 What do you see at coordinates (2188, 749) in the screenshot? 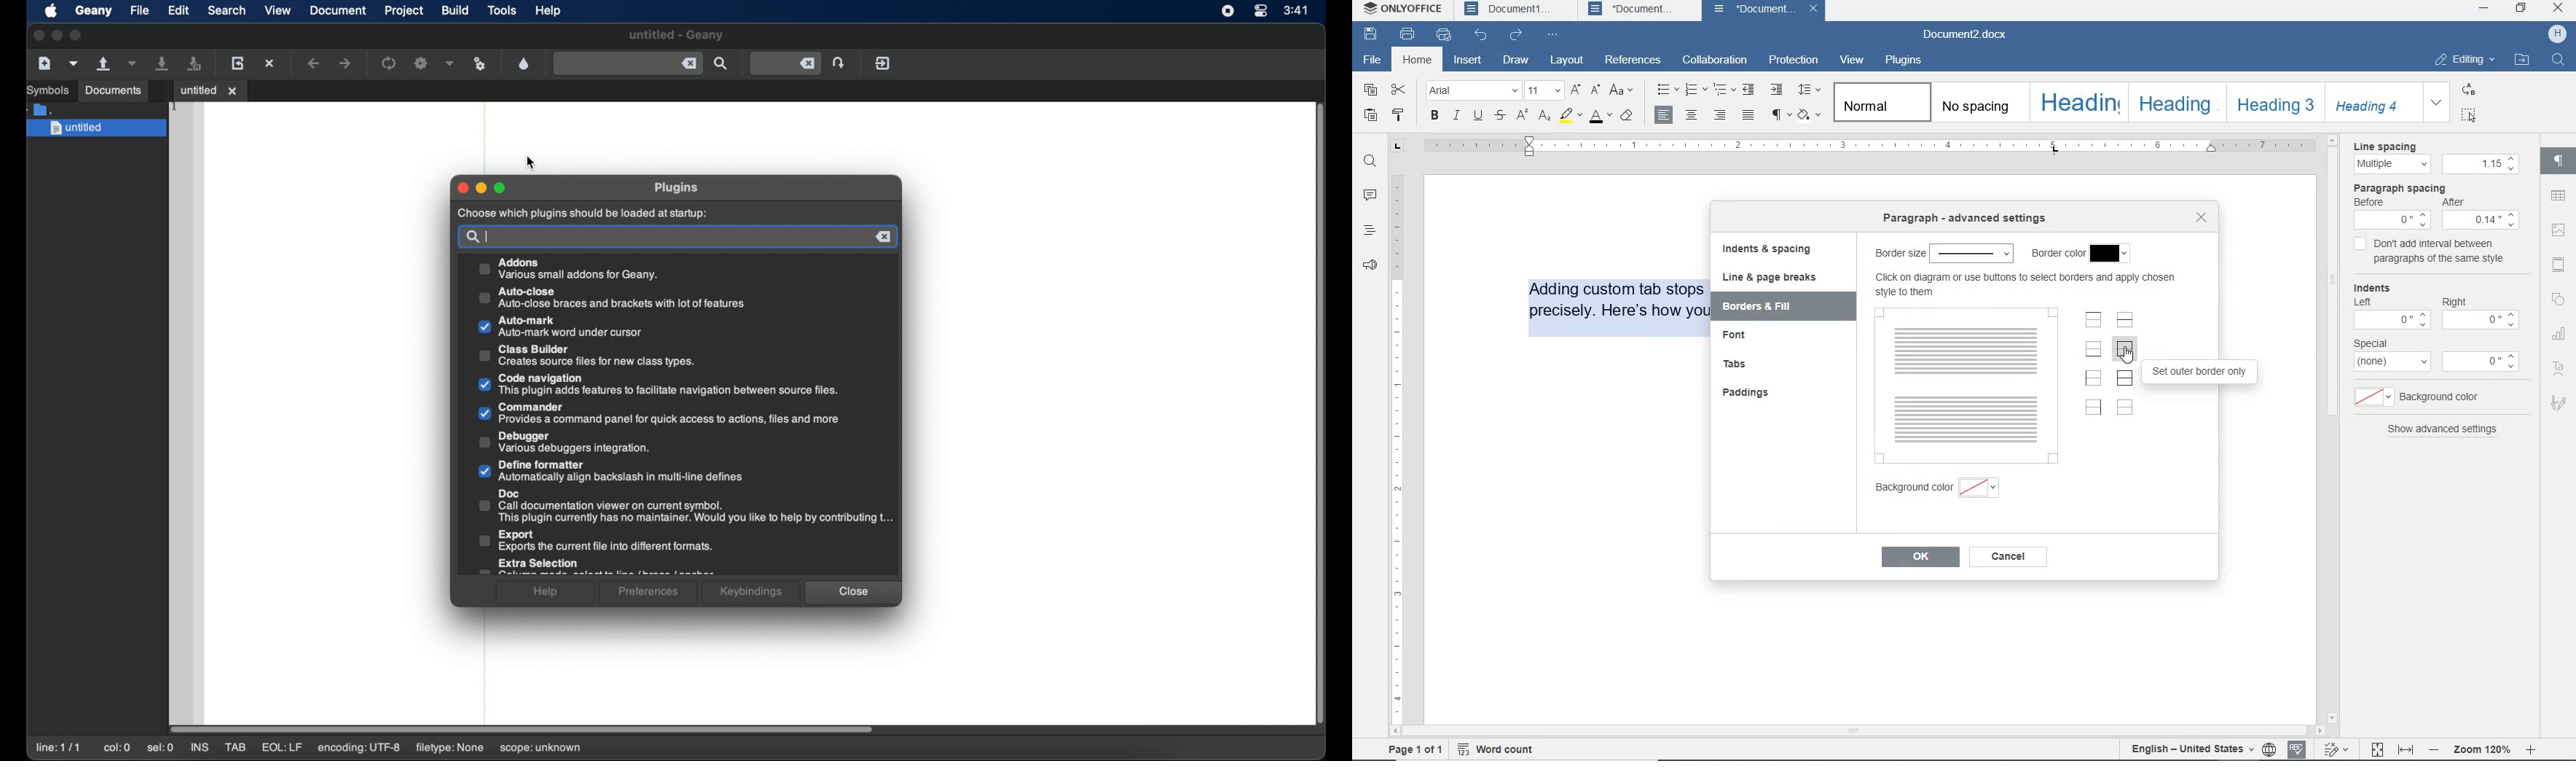
I see `track changes` at bounding box center [2188, 749].